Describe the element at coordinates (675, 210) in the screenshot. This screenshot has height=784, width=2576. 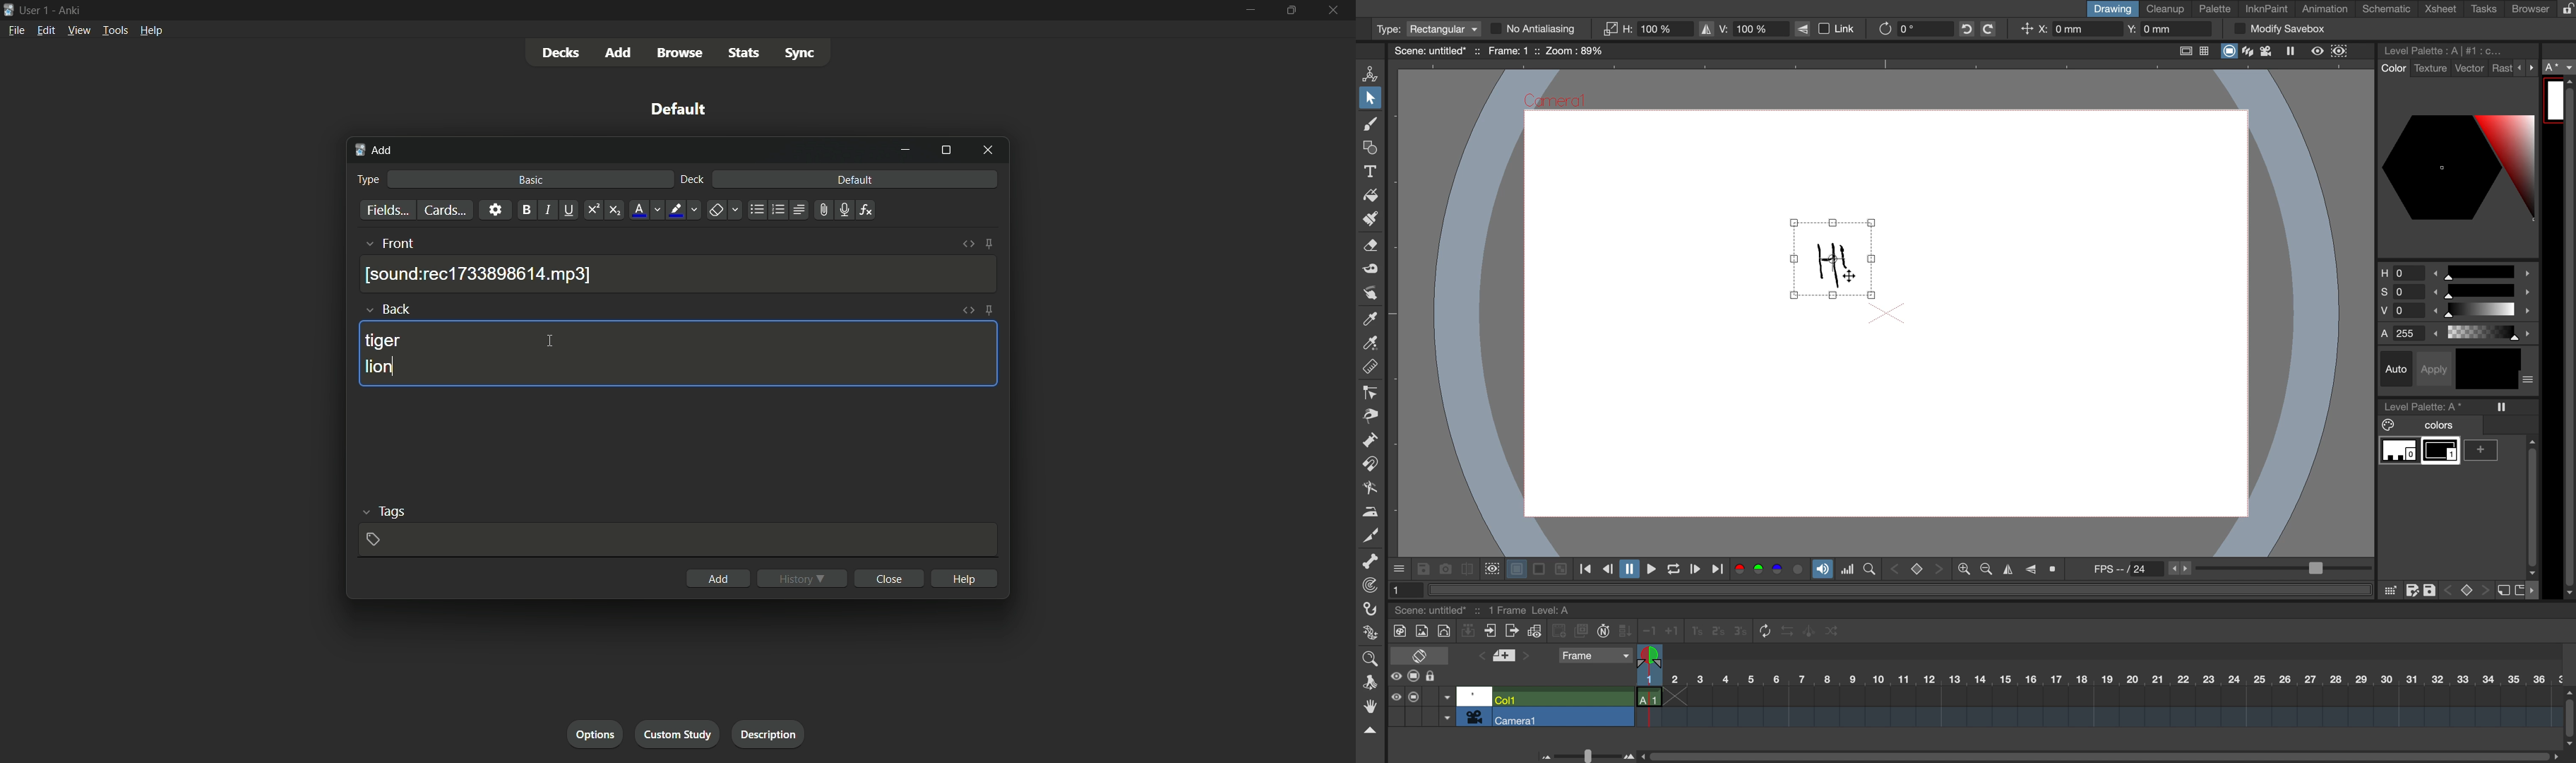
I see `highlight text` at that location.